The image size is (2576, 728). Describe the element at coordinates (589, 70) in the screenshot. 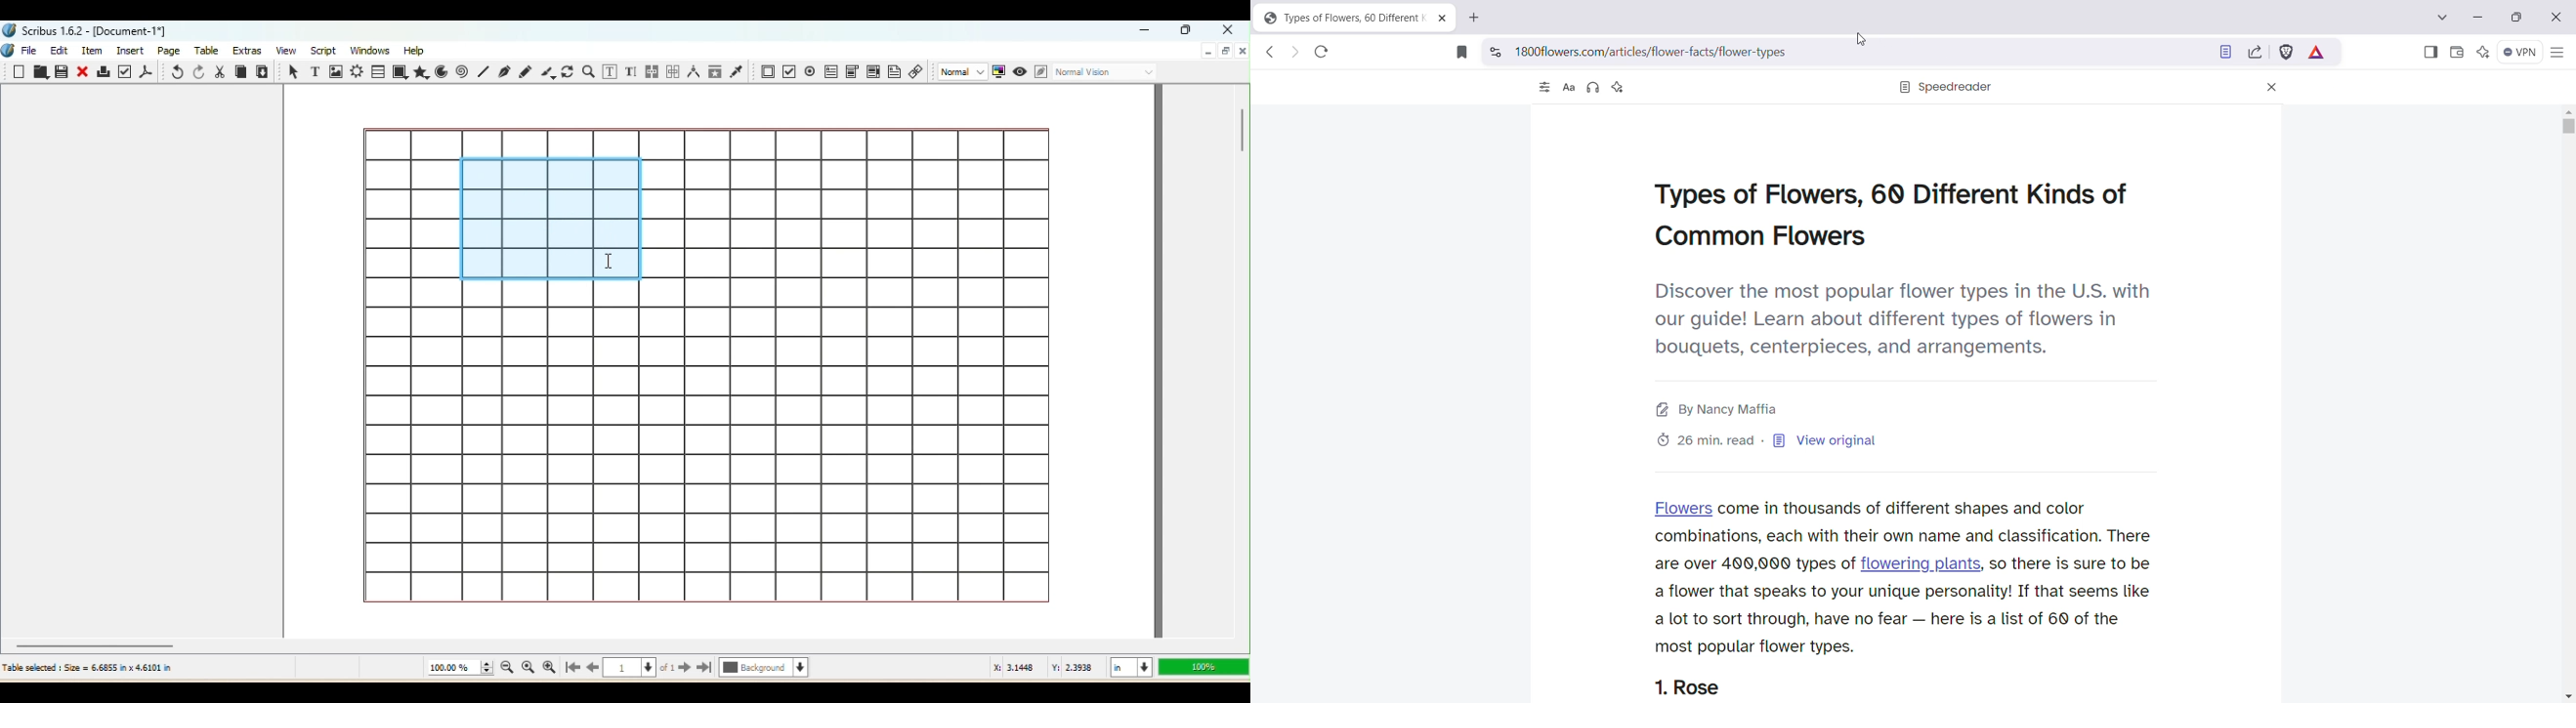

I see `Zoom In or Out` at that location.